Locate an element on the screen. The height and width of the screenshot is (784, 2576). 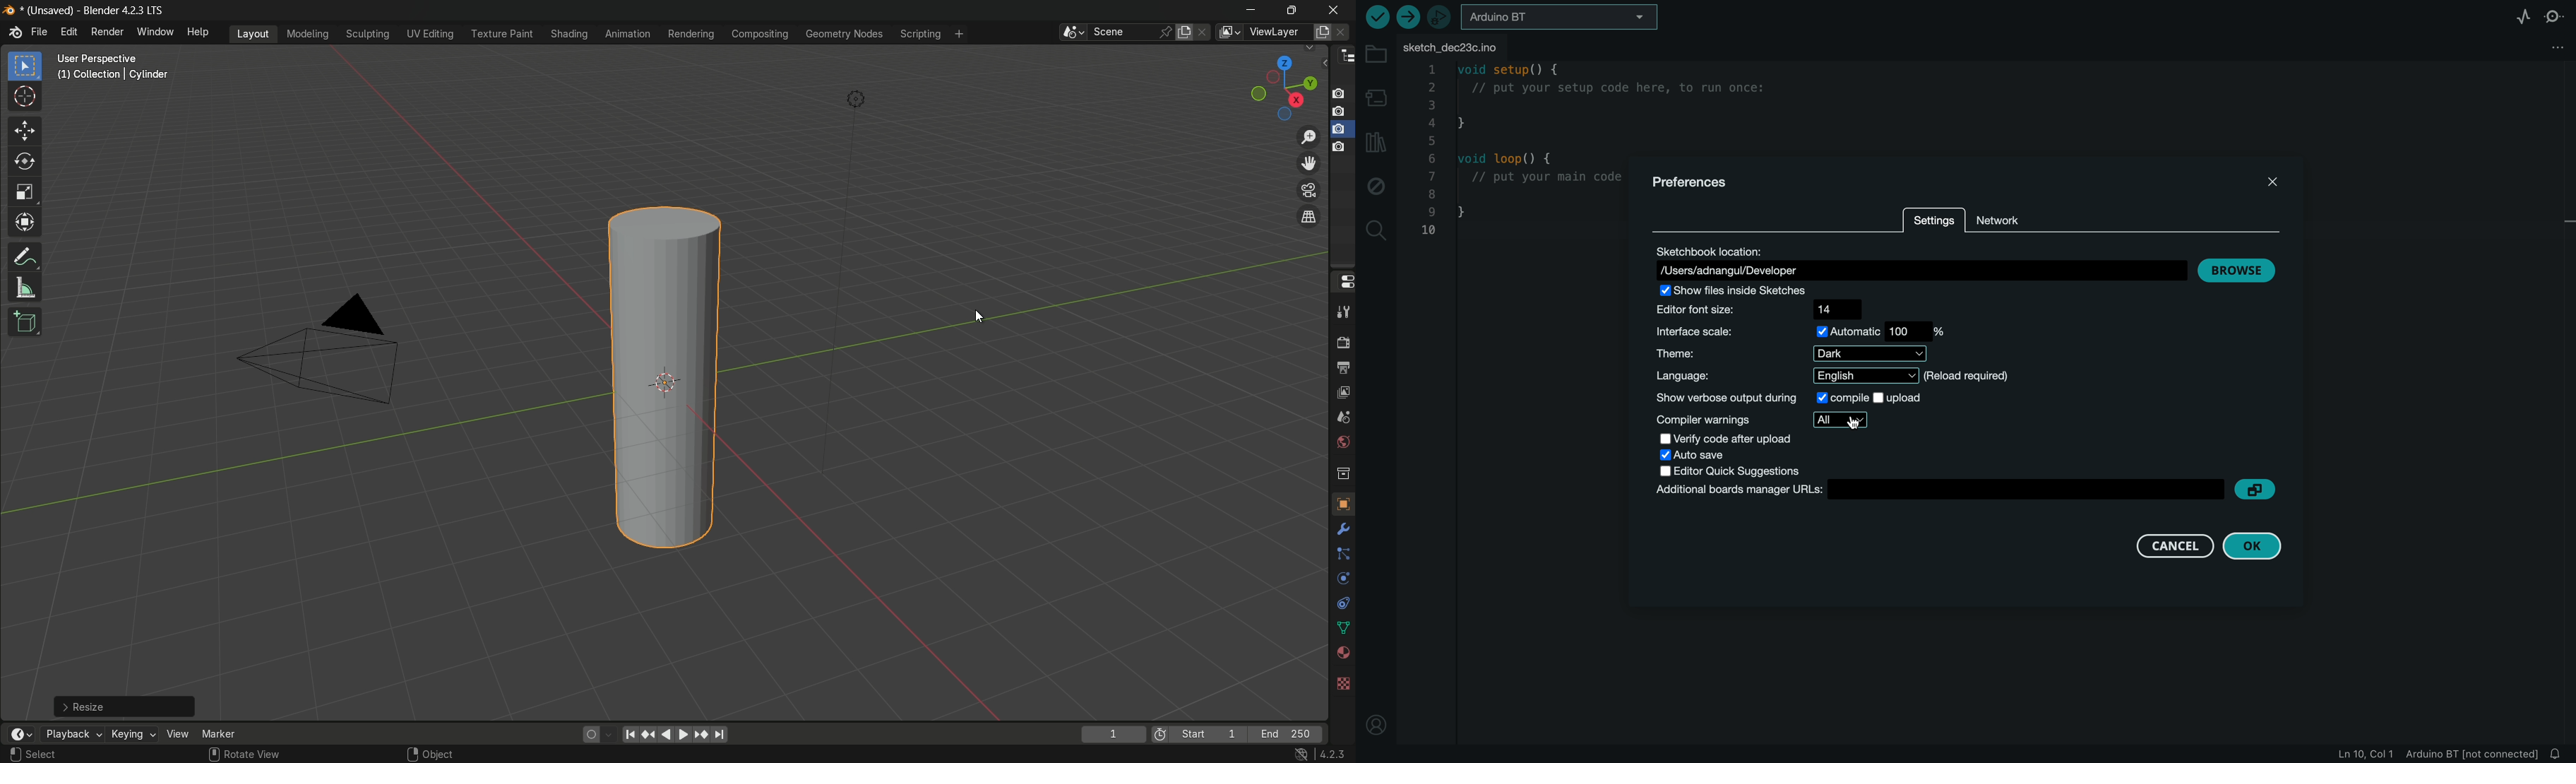
camera is located at coordinates (330, 346).